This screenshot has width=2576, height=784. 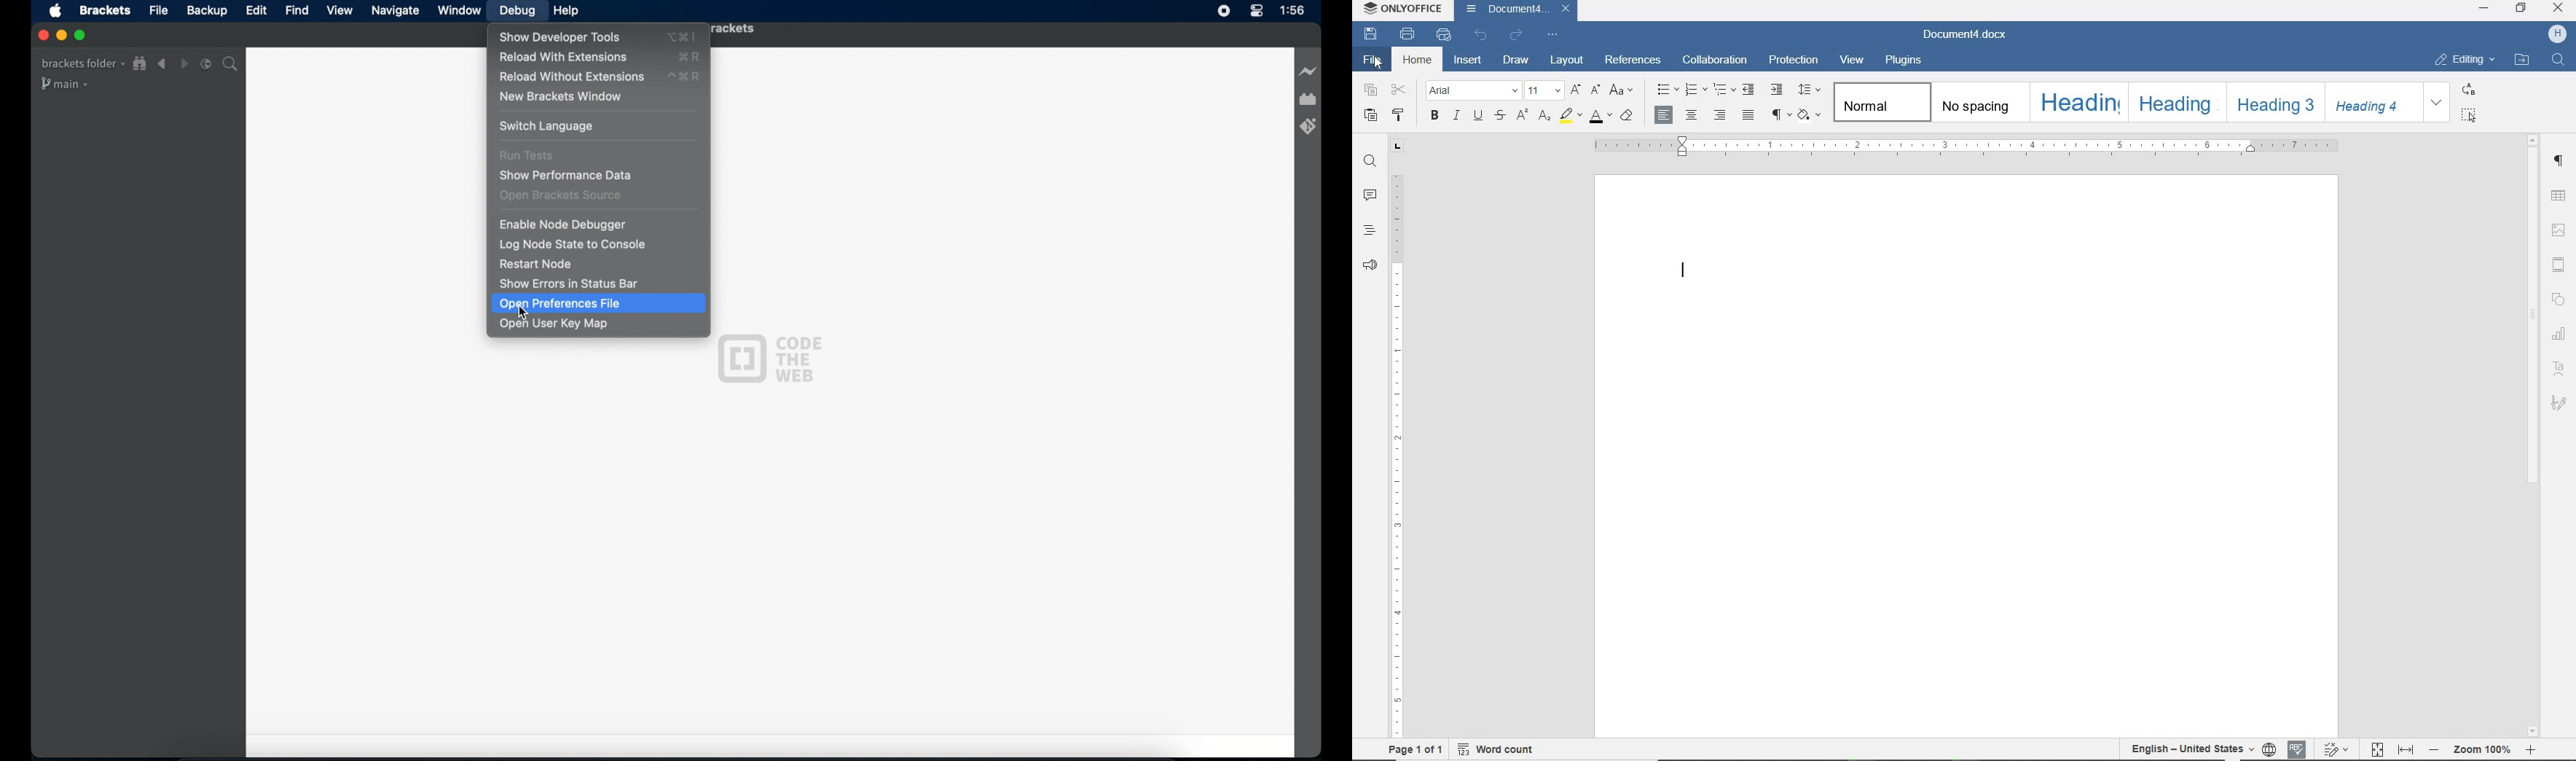 What do you see at coordinates (1635, 62) in the screenshot?
I see `references` at bounding box center [1635, 62].